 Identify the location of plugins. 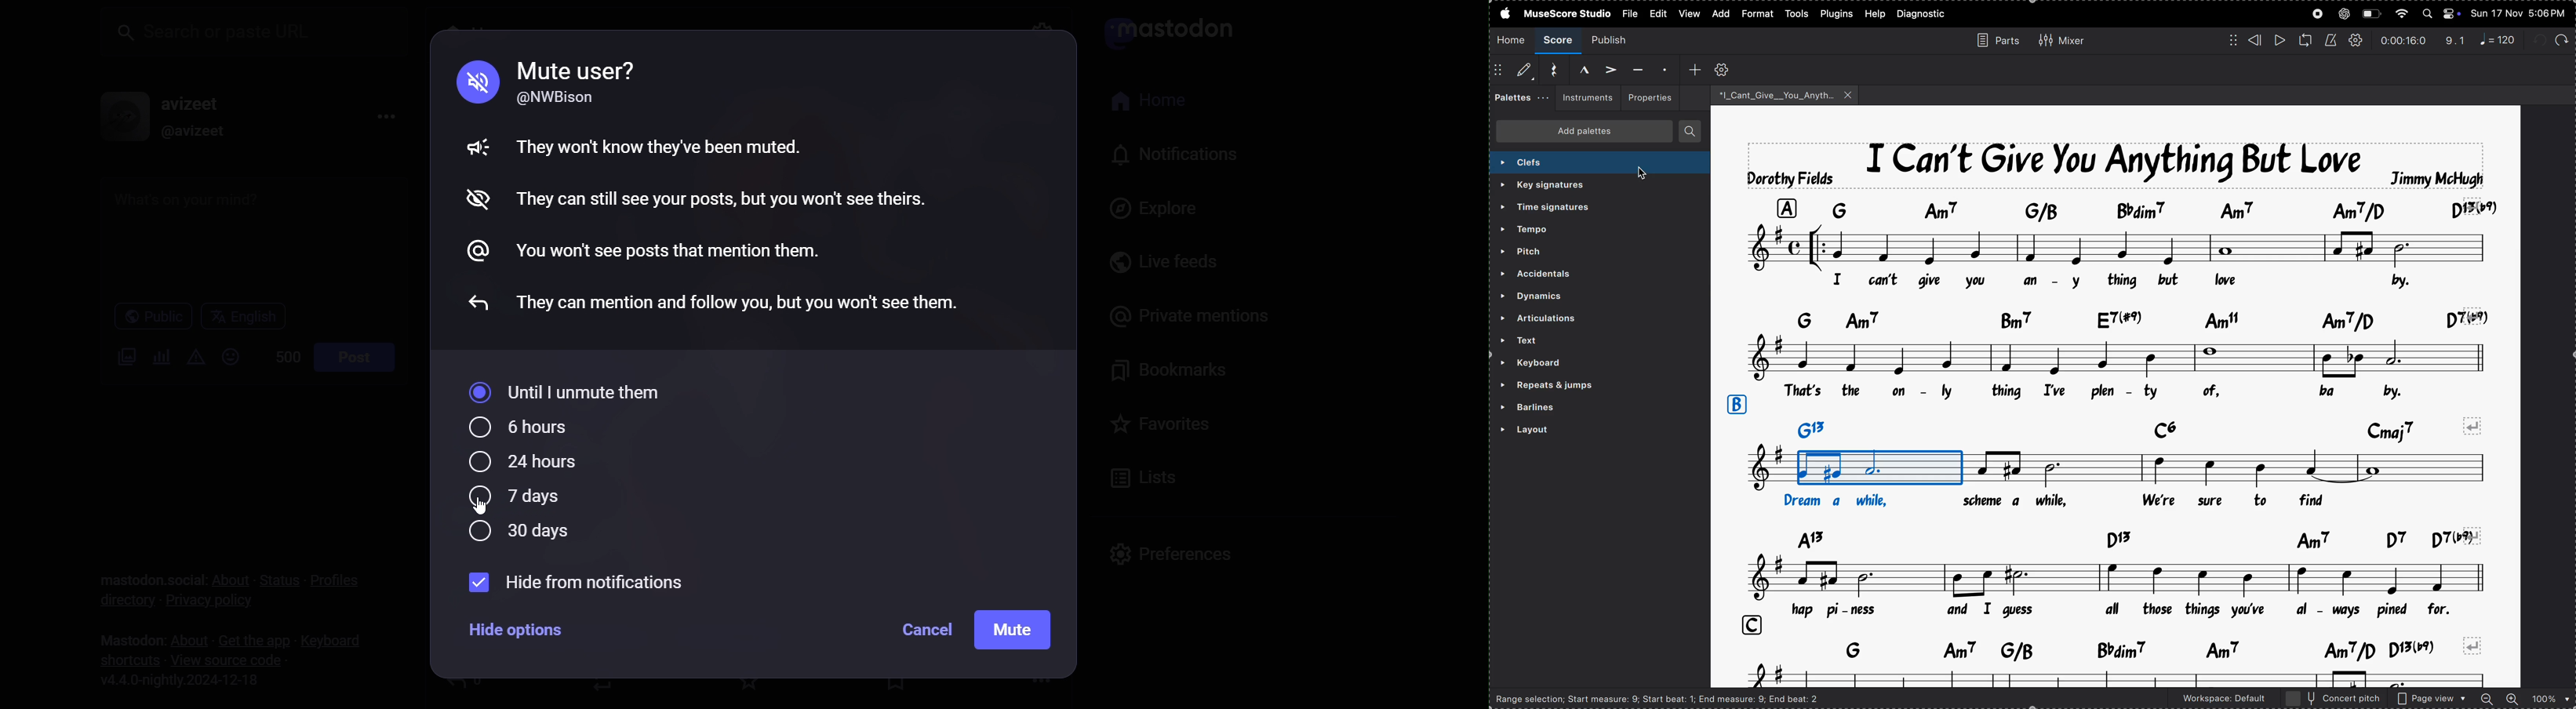
(1837, 13).